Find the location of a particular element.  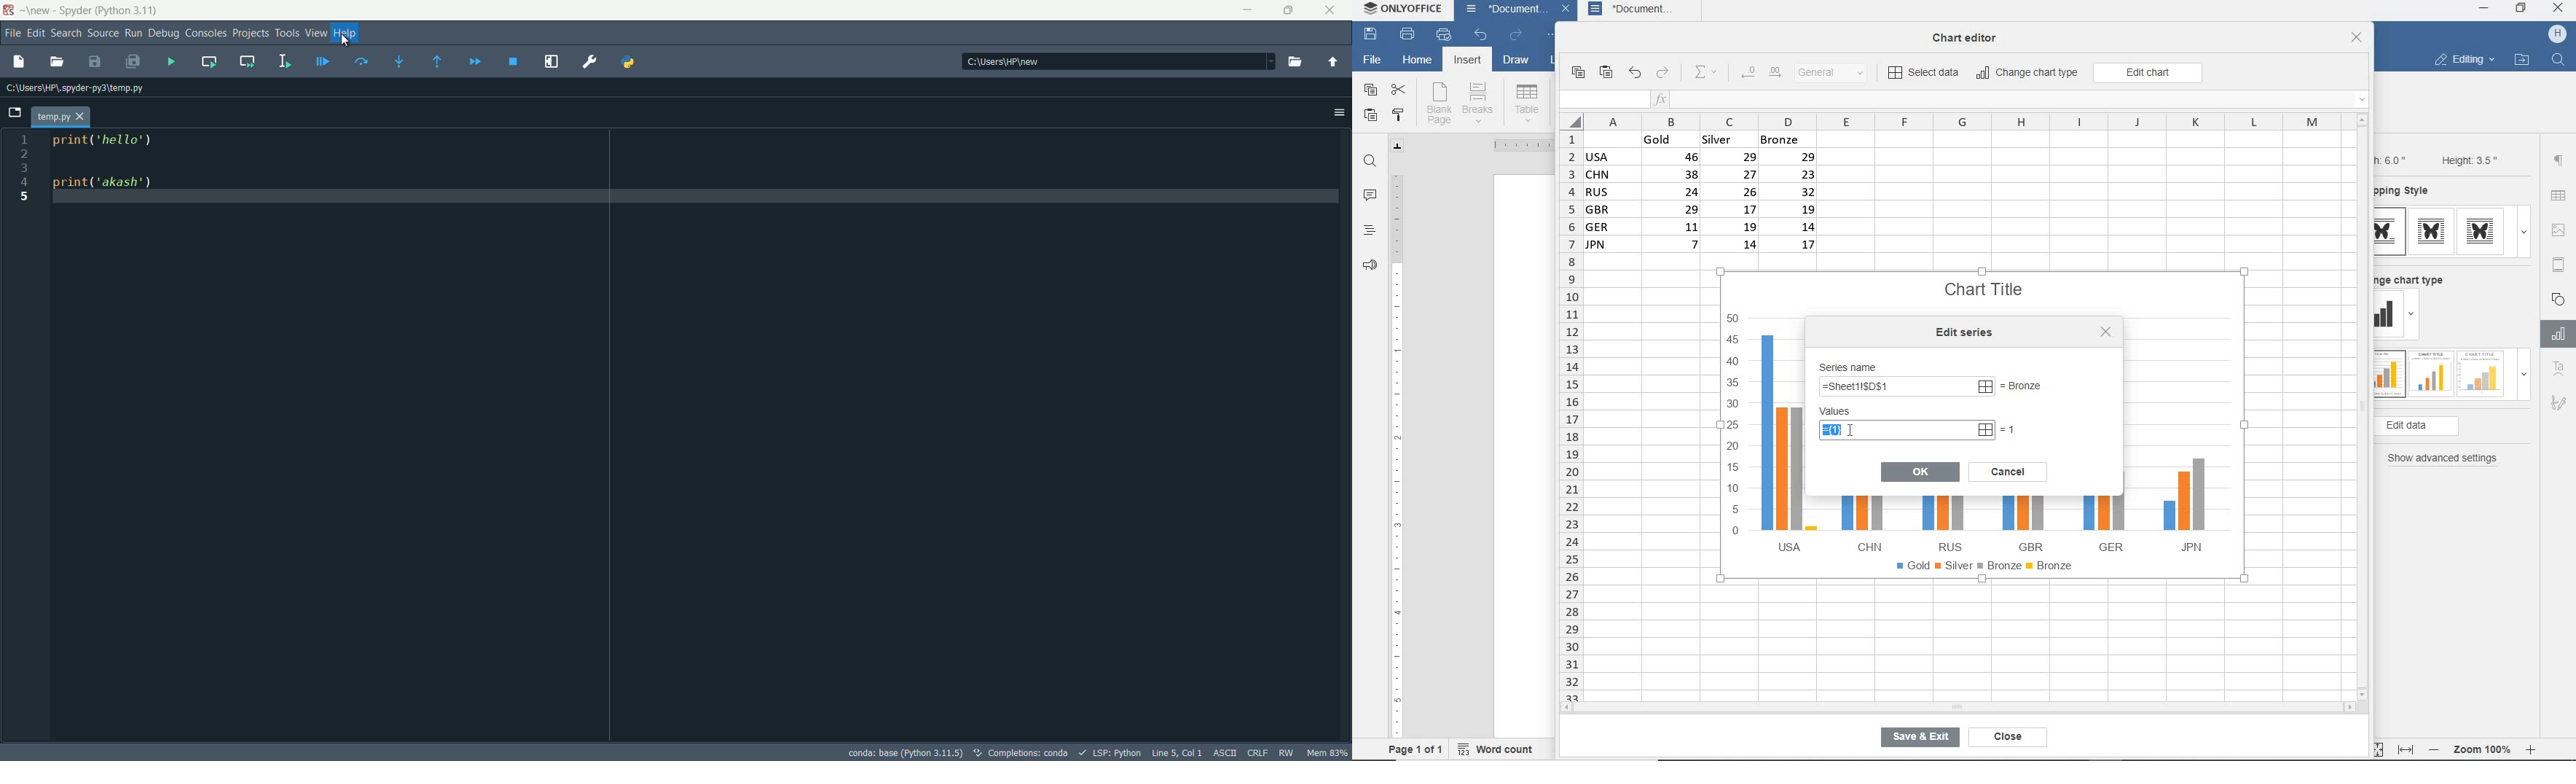

help menu is located at coordinates (346, 33).